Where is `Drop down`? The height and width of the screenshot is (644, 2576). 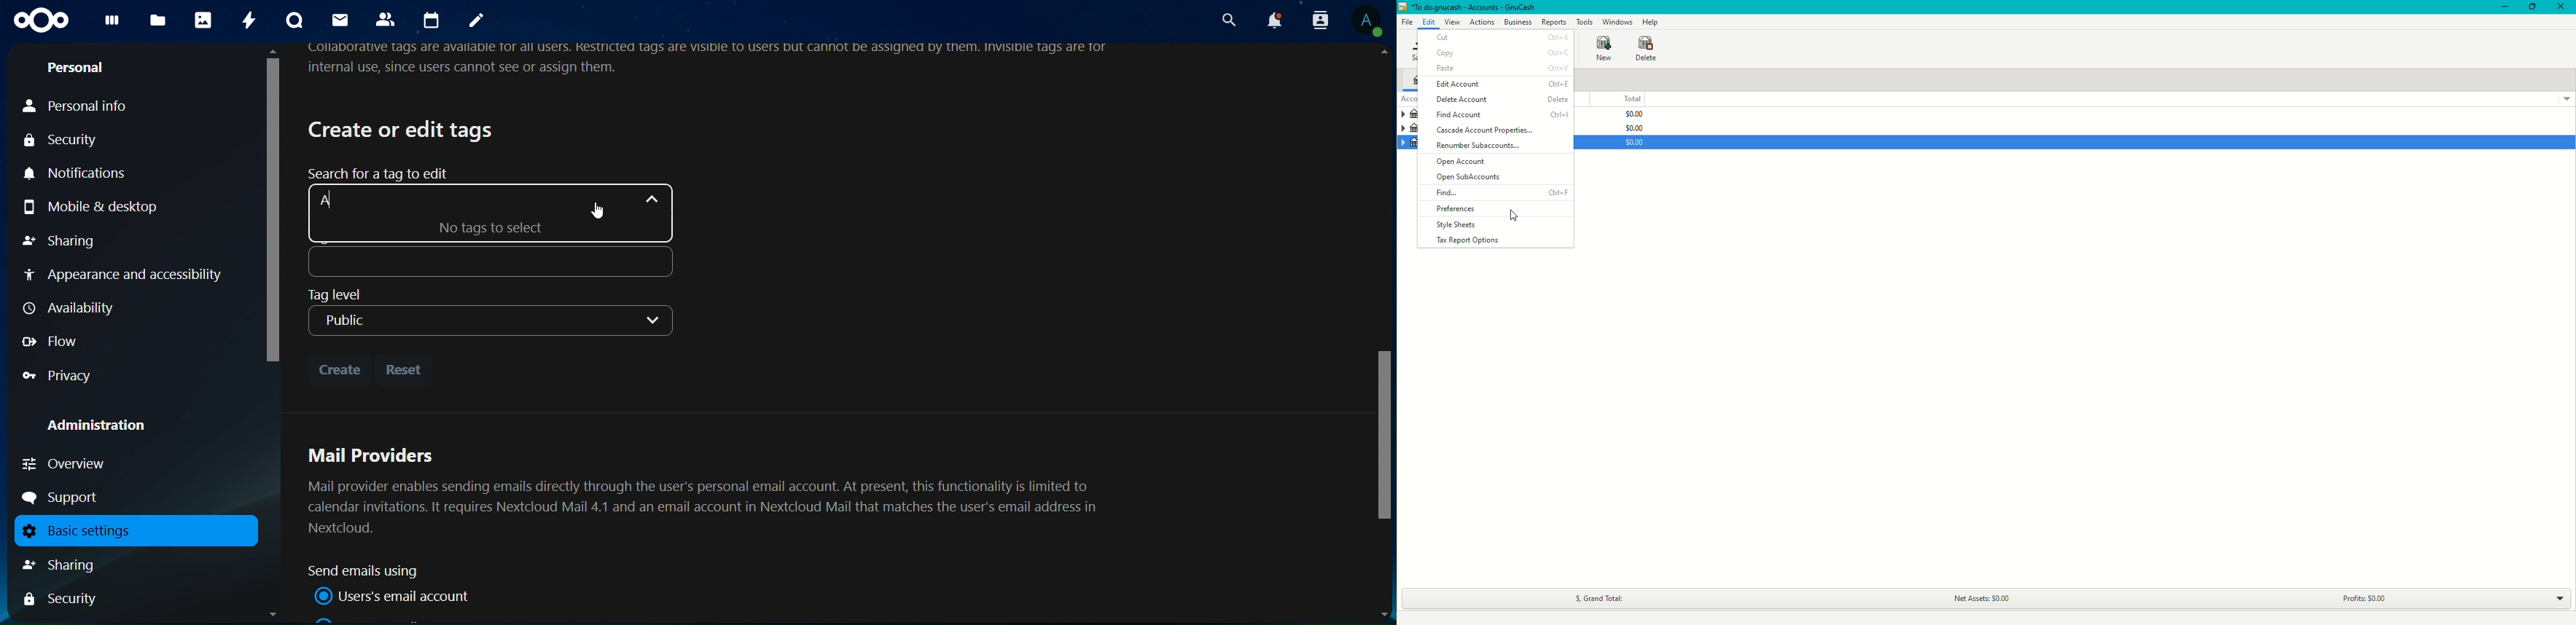 Drop down is located at coordinates (2557, 599).